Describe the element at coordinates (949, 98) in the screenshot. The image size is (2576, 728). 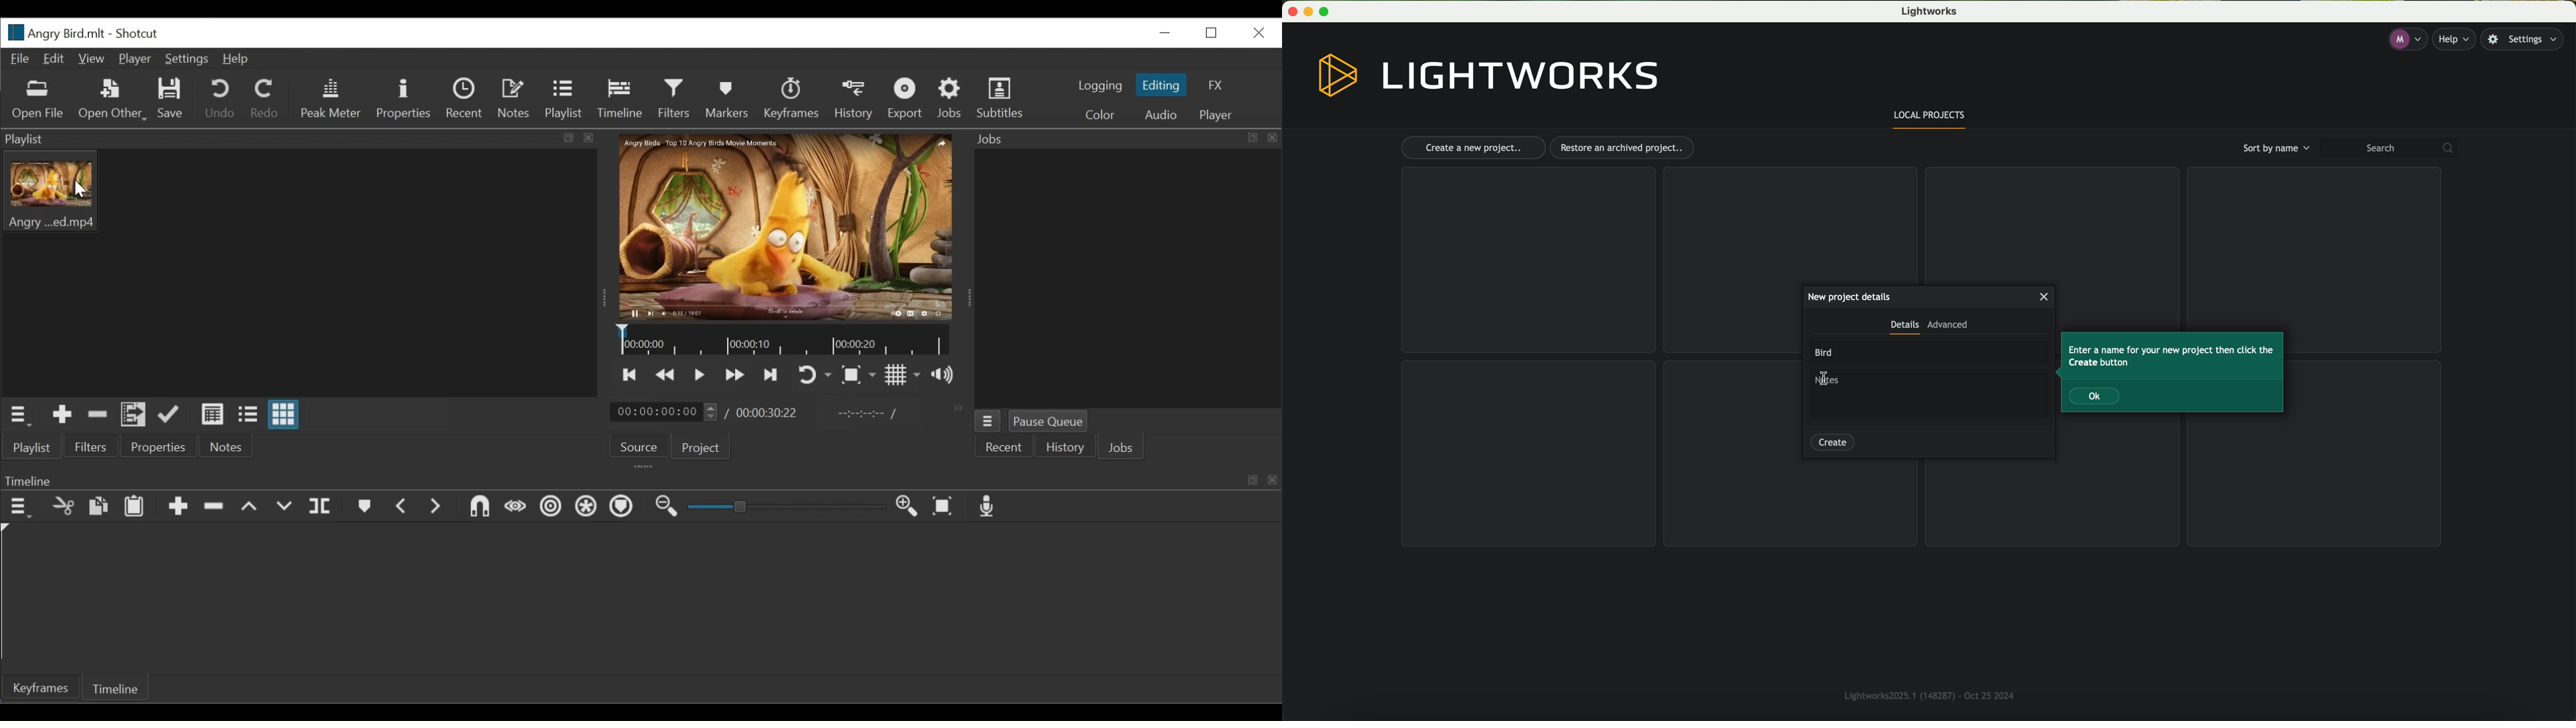
I see `Jobs` at that location.